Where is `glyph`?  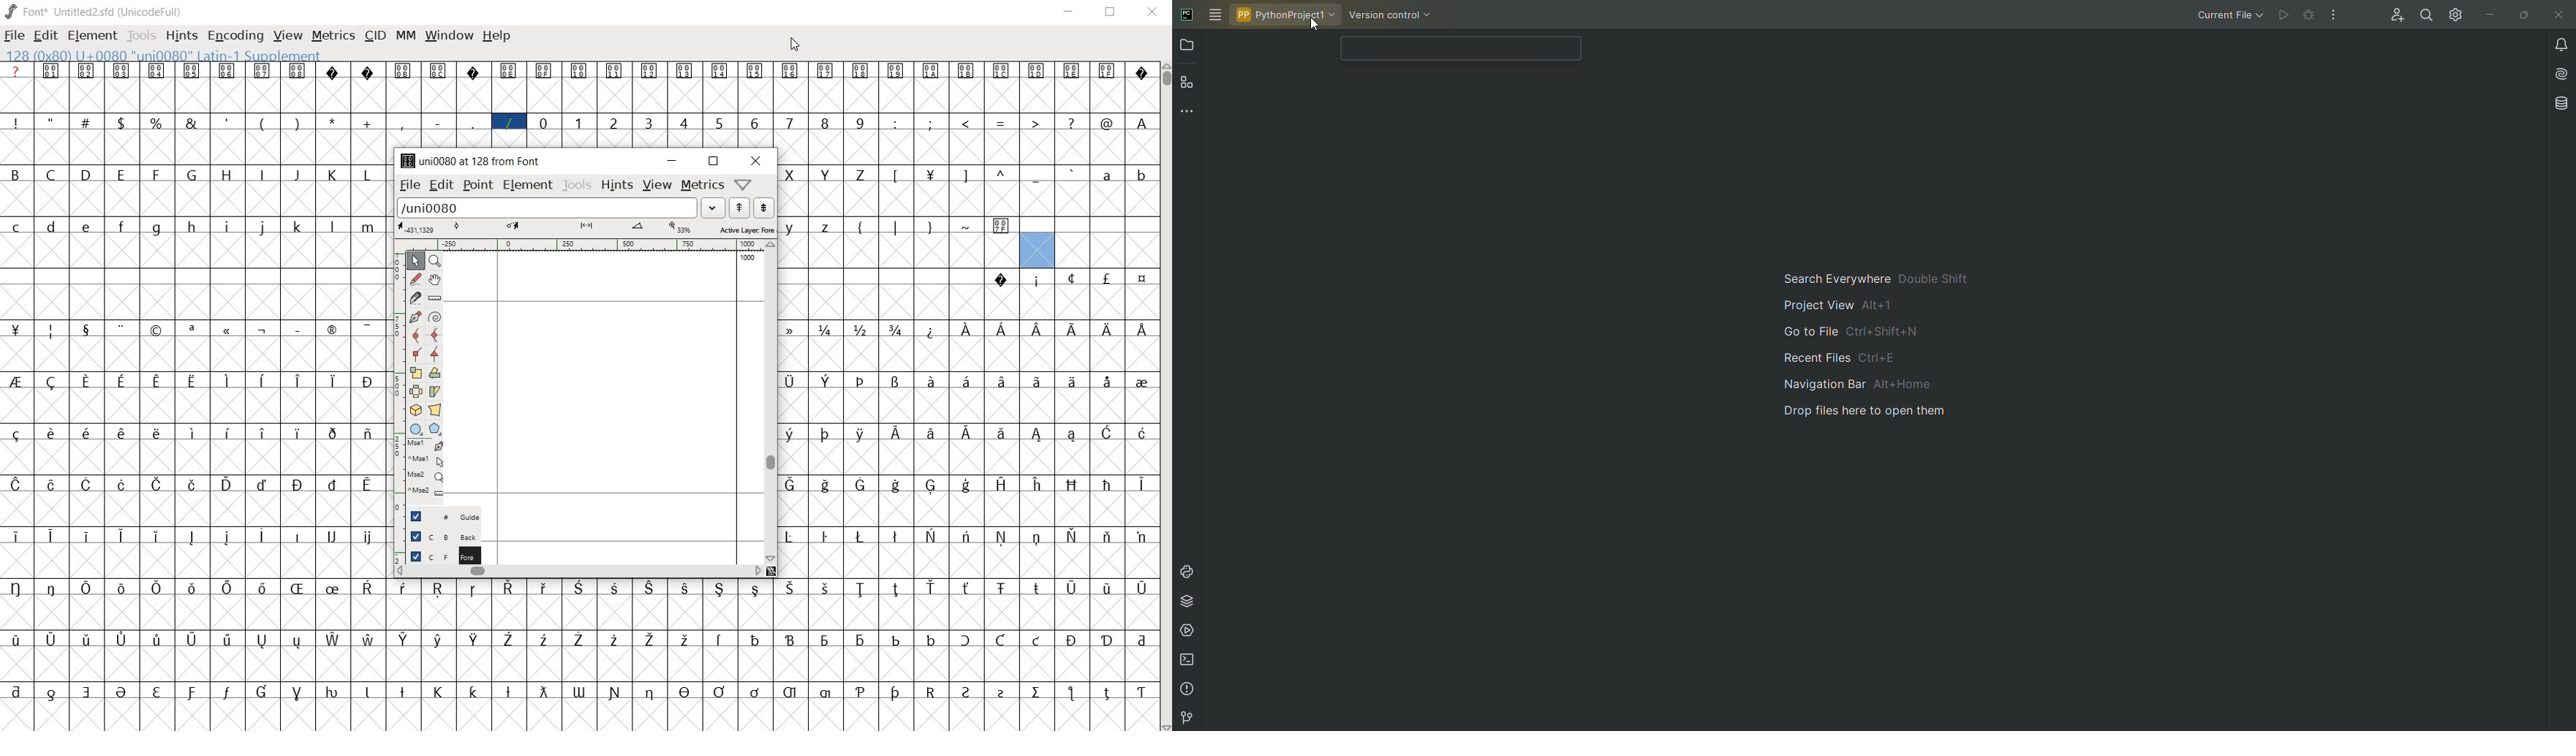
glyph is located at coordinates (1036, 539).